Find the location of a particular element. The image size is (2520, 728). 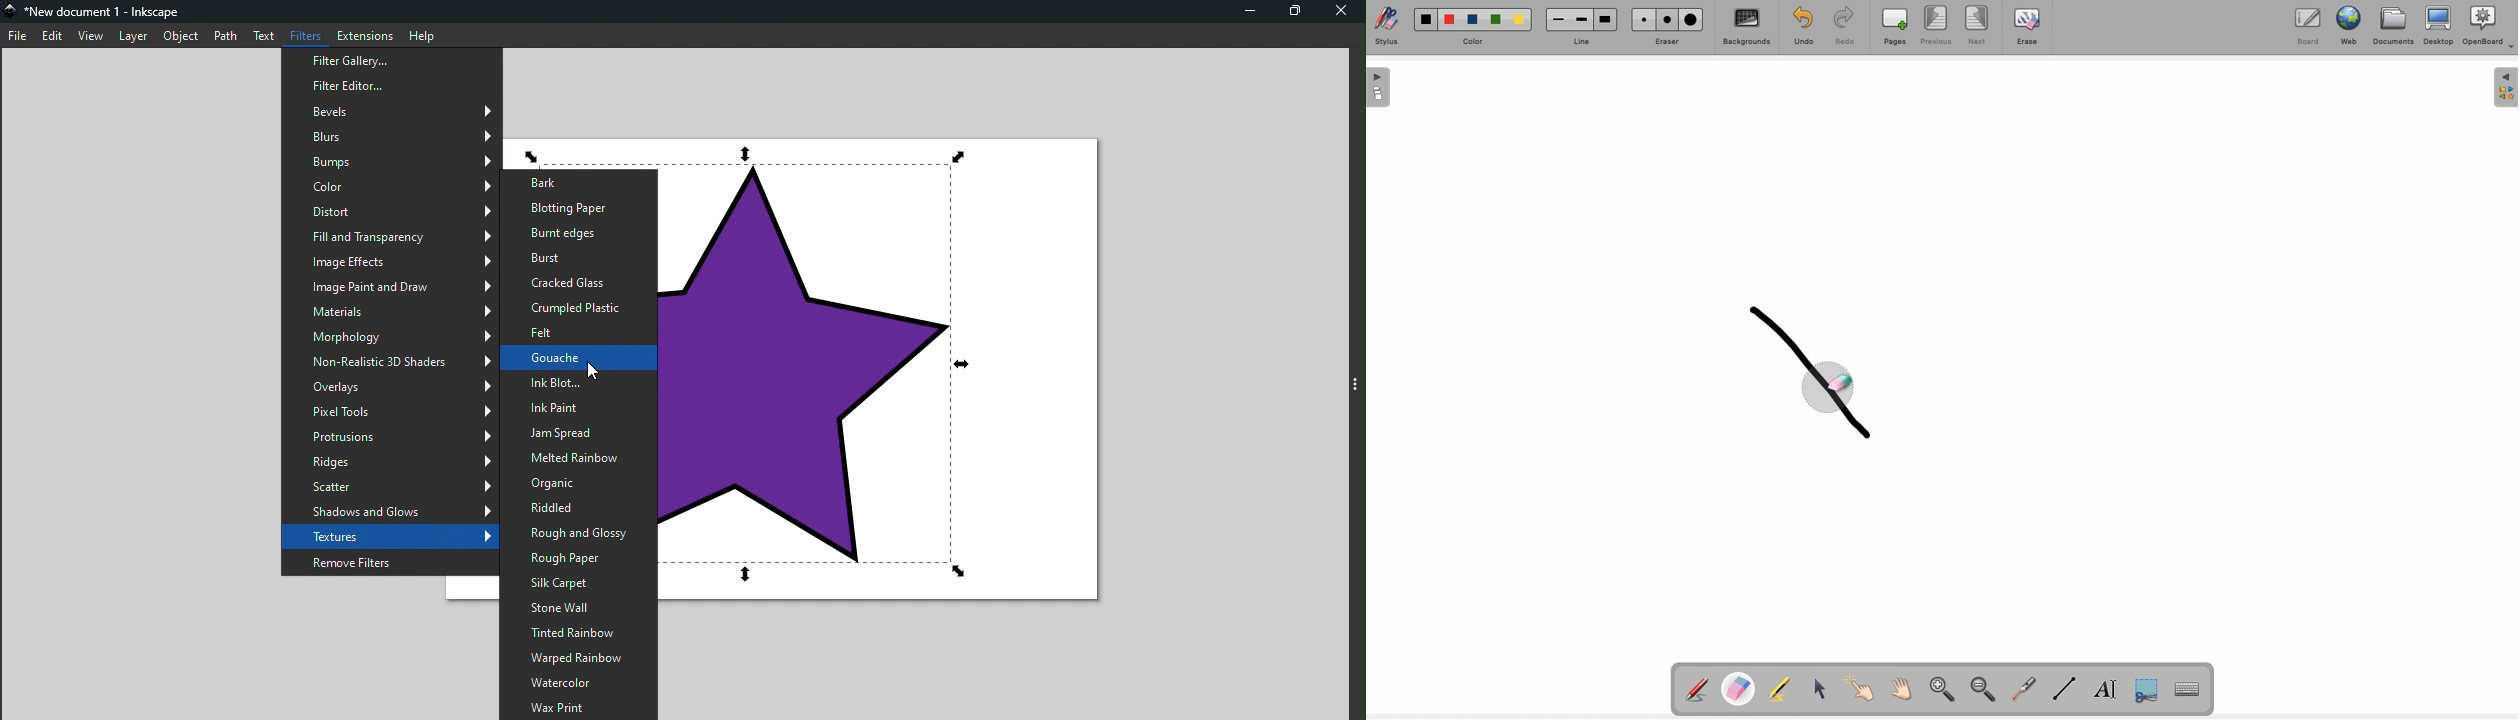

Point is located at coordinates (1859, 686).